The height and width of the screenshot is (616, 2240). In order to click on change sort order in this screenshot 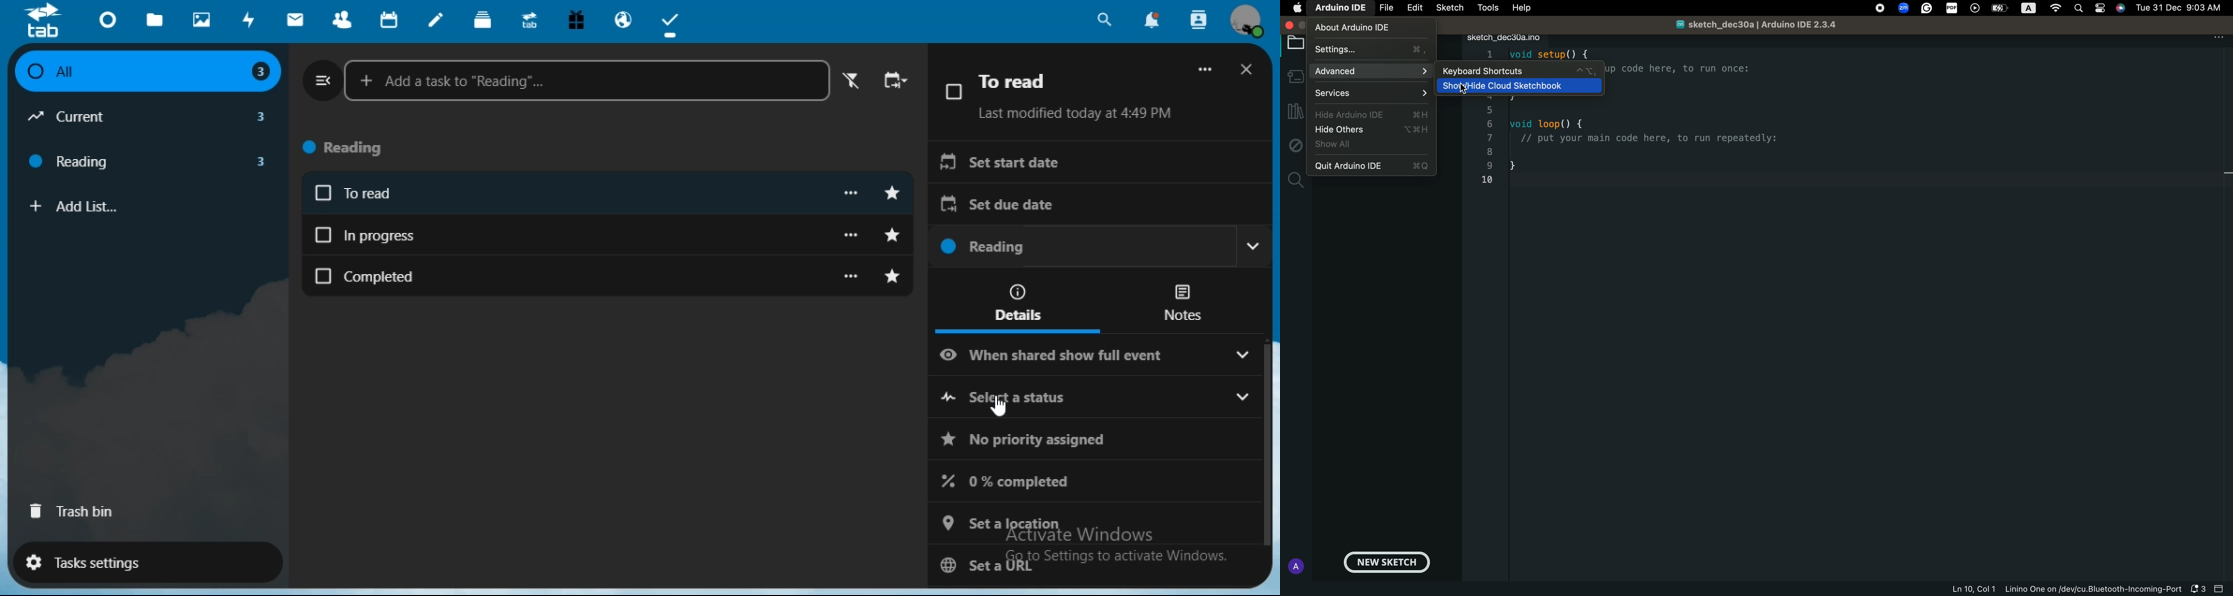, I will do `click(897, 82)`.